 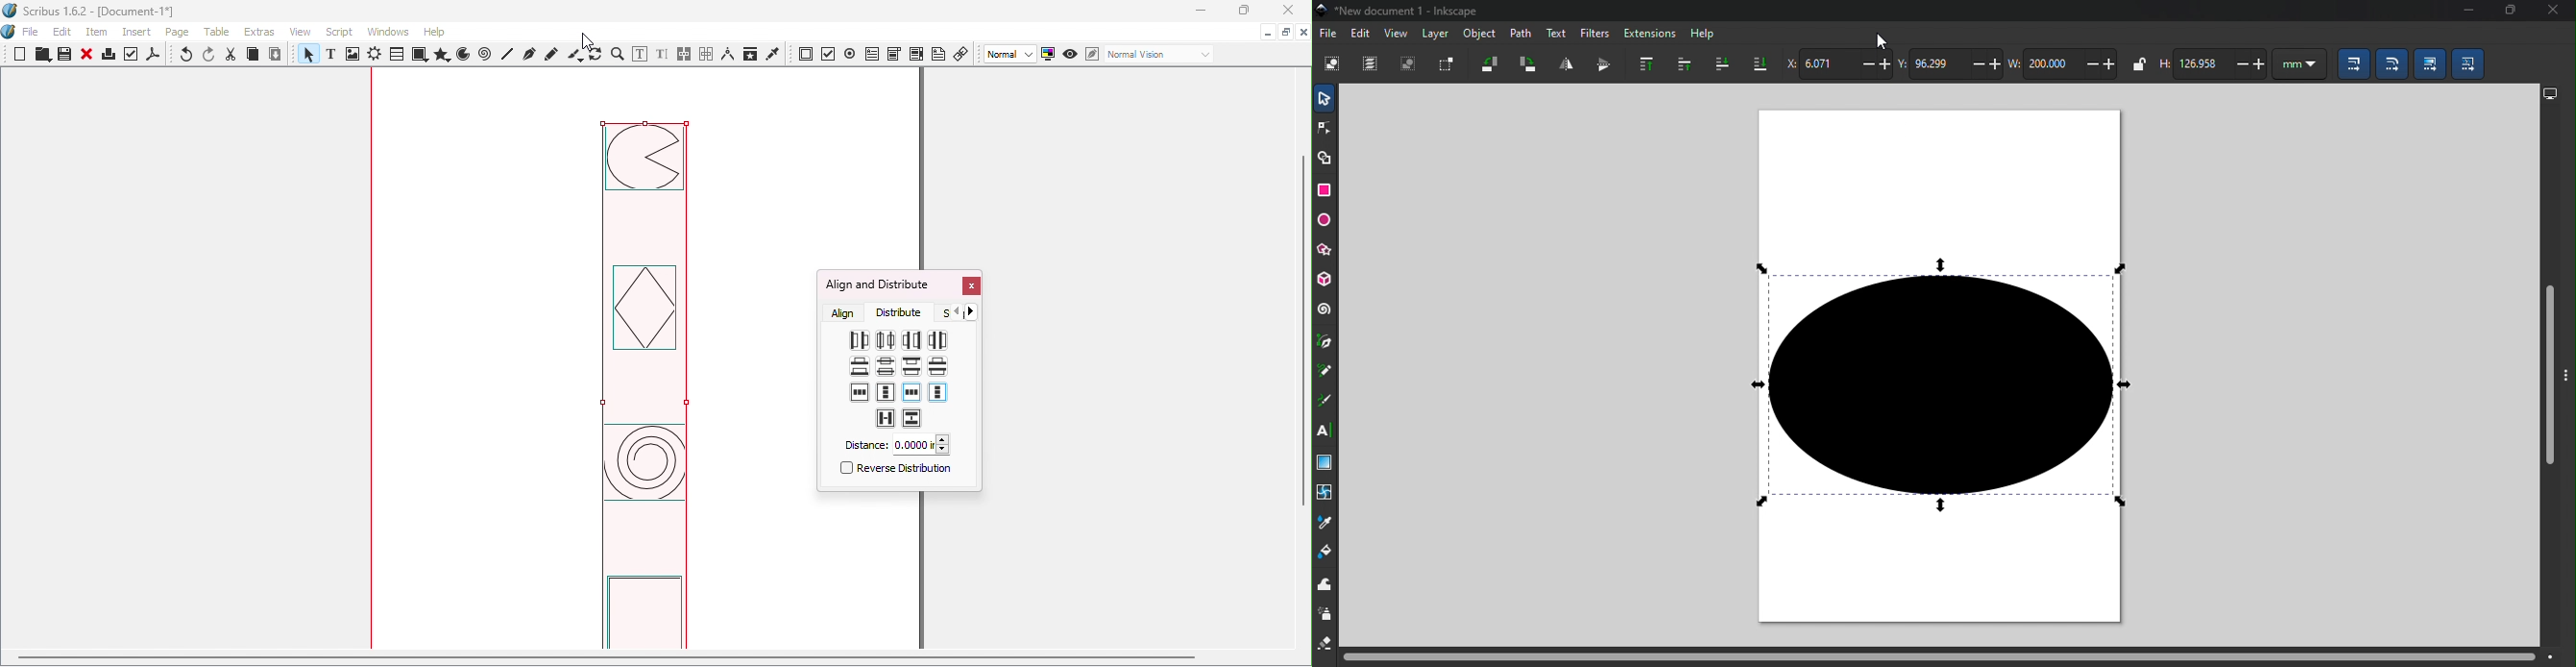 What do you see at coordinates (528, 54) in the screenshot?
I see `Bezier curve tool` at bounding box center [528, 54].